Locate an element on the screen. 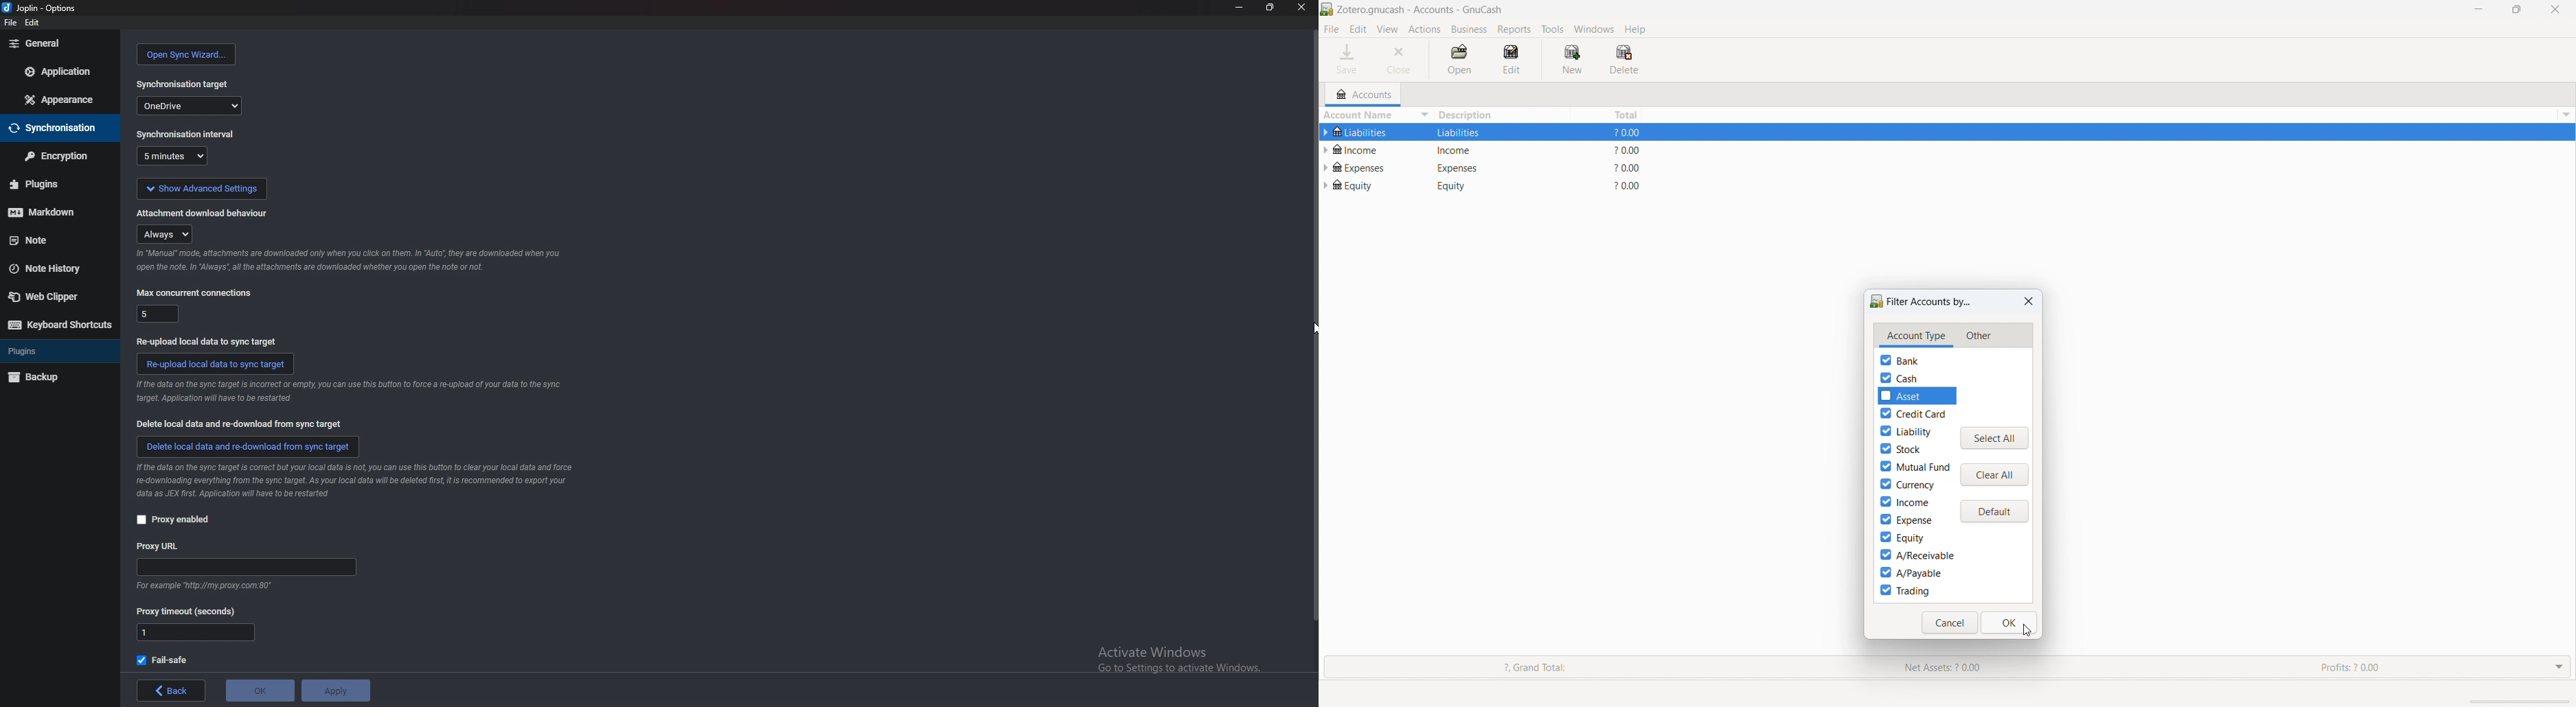 This screenshot has width=2576, height=728. stock is located at coordinates (1900, 448).